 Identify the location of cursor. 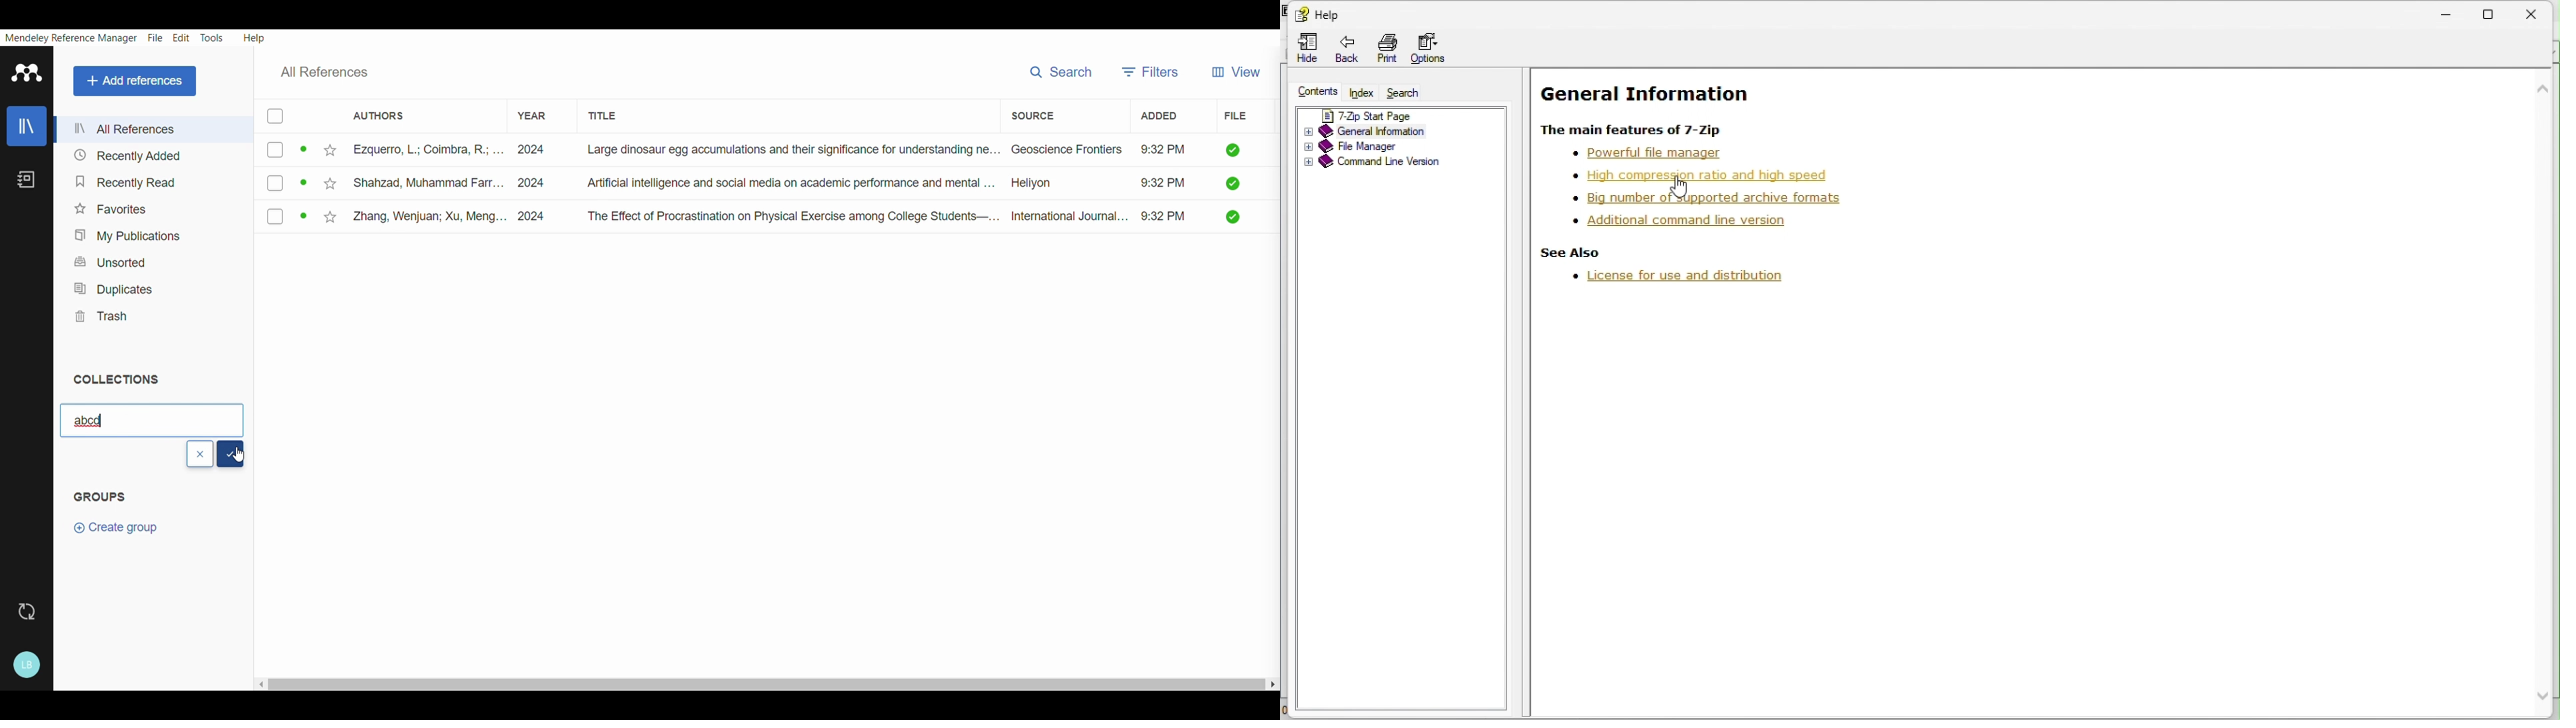
(1686, 190).